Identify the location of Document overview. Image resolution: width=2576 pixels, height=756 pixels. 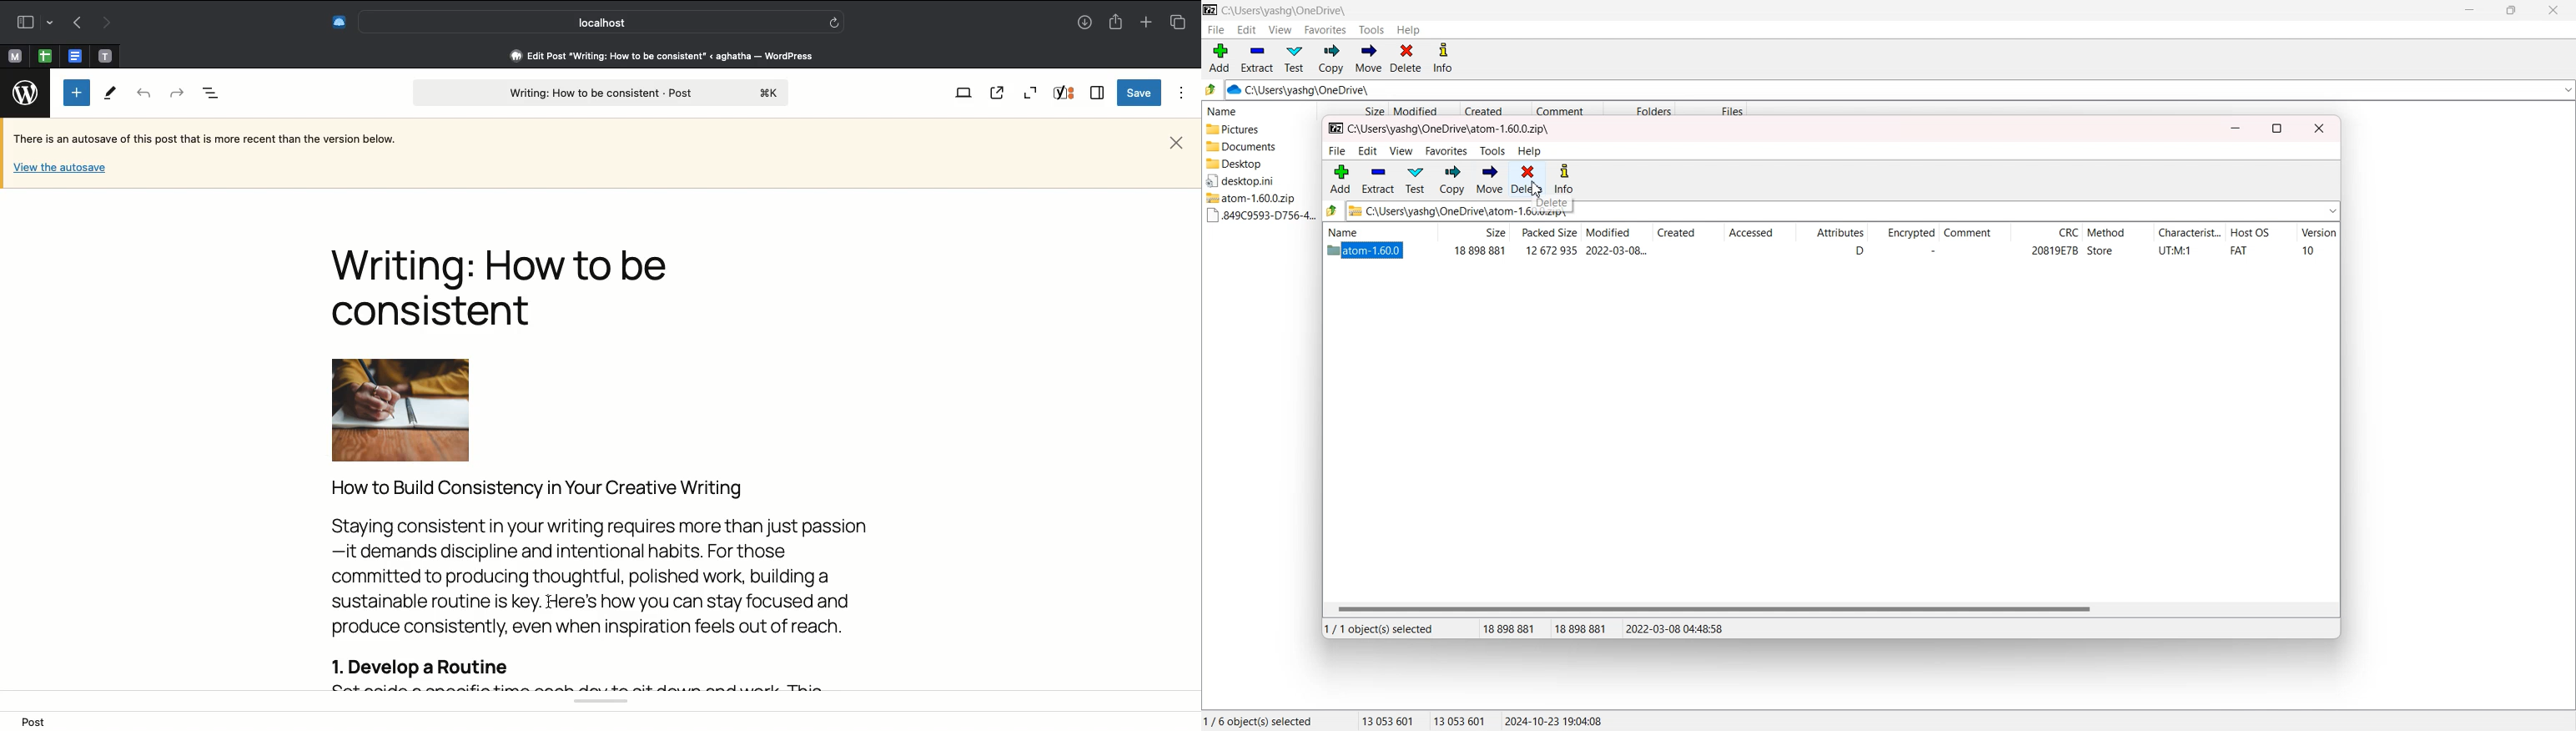
(211, 94).